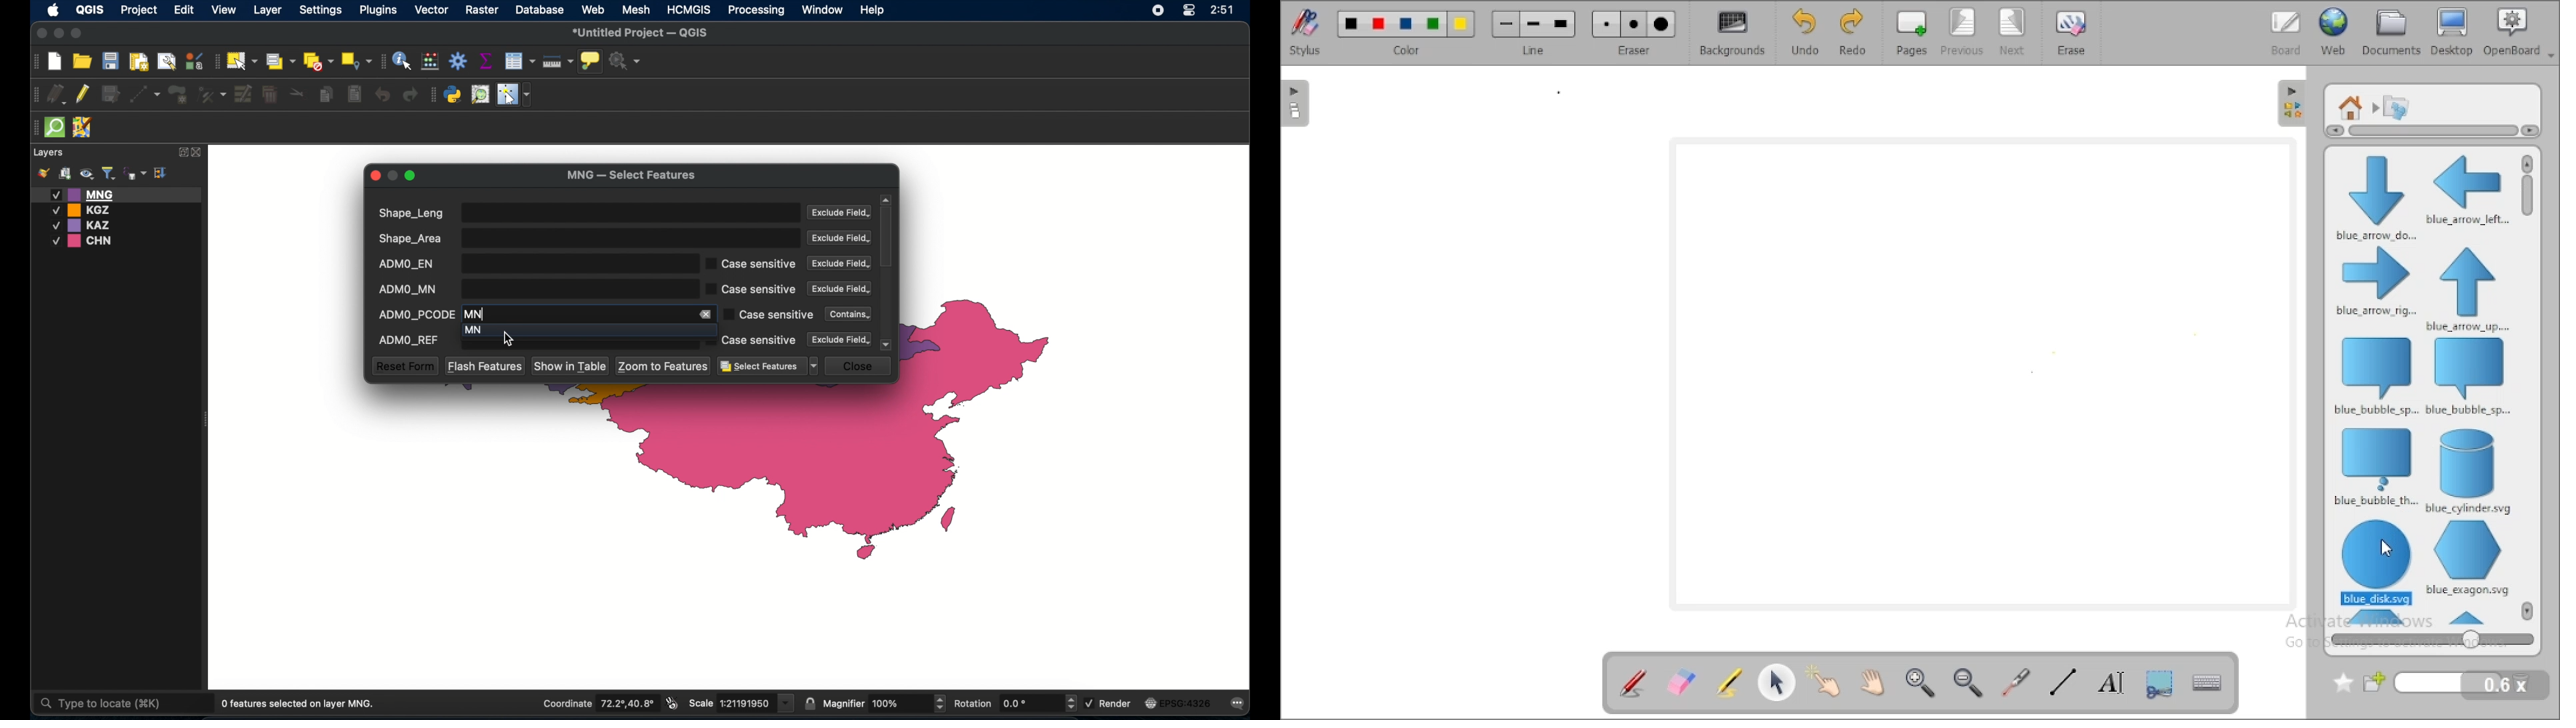  I want to click on backgrounds, so click(1731, 33).